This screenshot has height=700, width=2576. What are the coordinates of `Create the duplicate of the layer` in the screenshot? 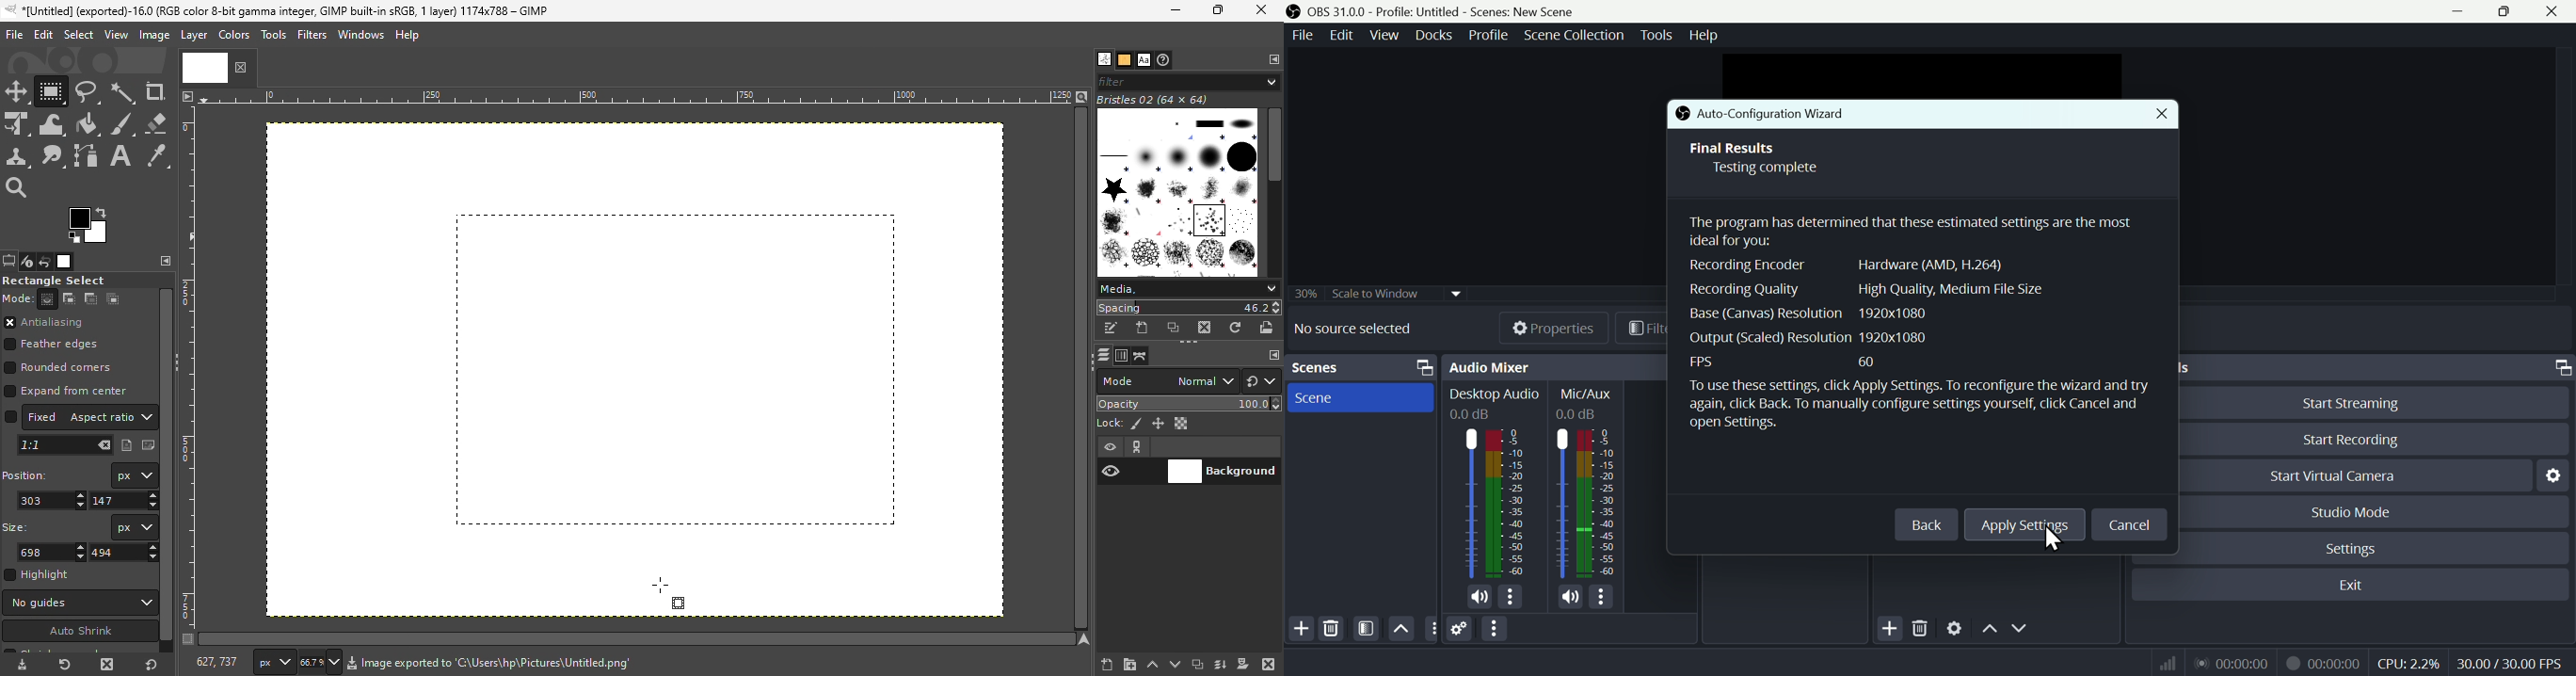 It's located at (1197, 666).